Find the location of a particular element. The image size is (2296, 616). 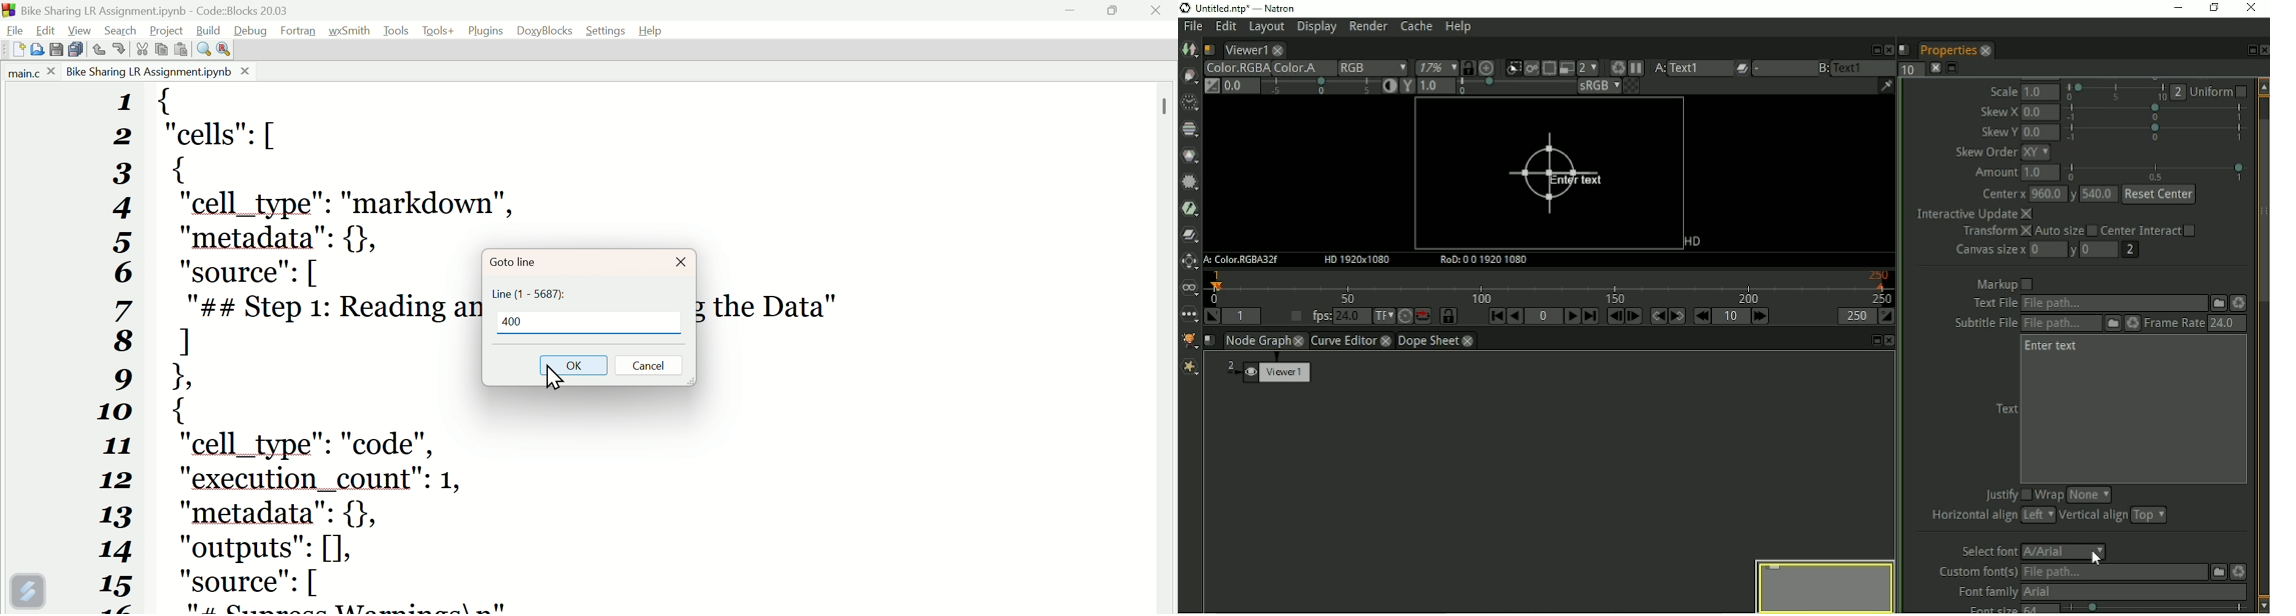

BikesharingLrassignment.Ipynb code blocks 20.03 is located at coordinates (180, 9).